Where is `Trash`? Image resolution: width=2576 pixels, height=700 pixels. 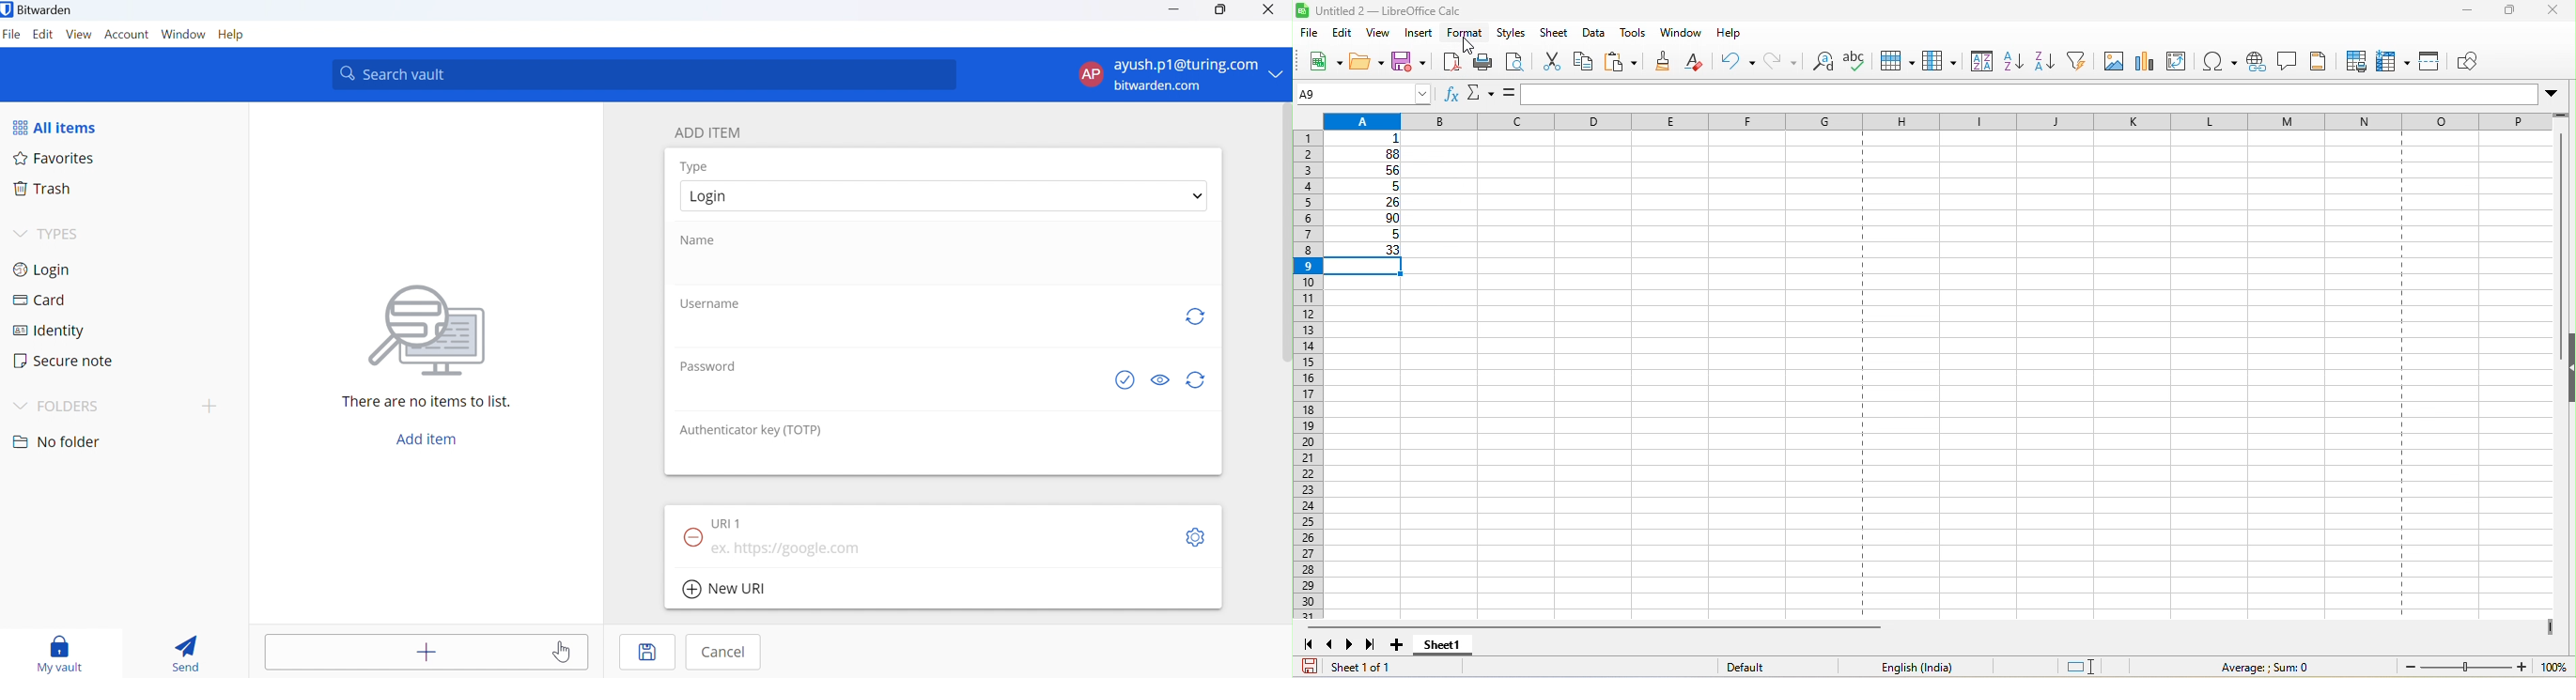 Trash is located at coordinates (43, 190).